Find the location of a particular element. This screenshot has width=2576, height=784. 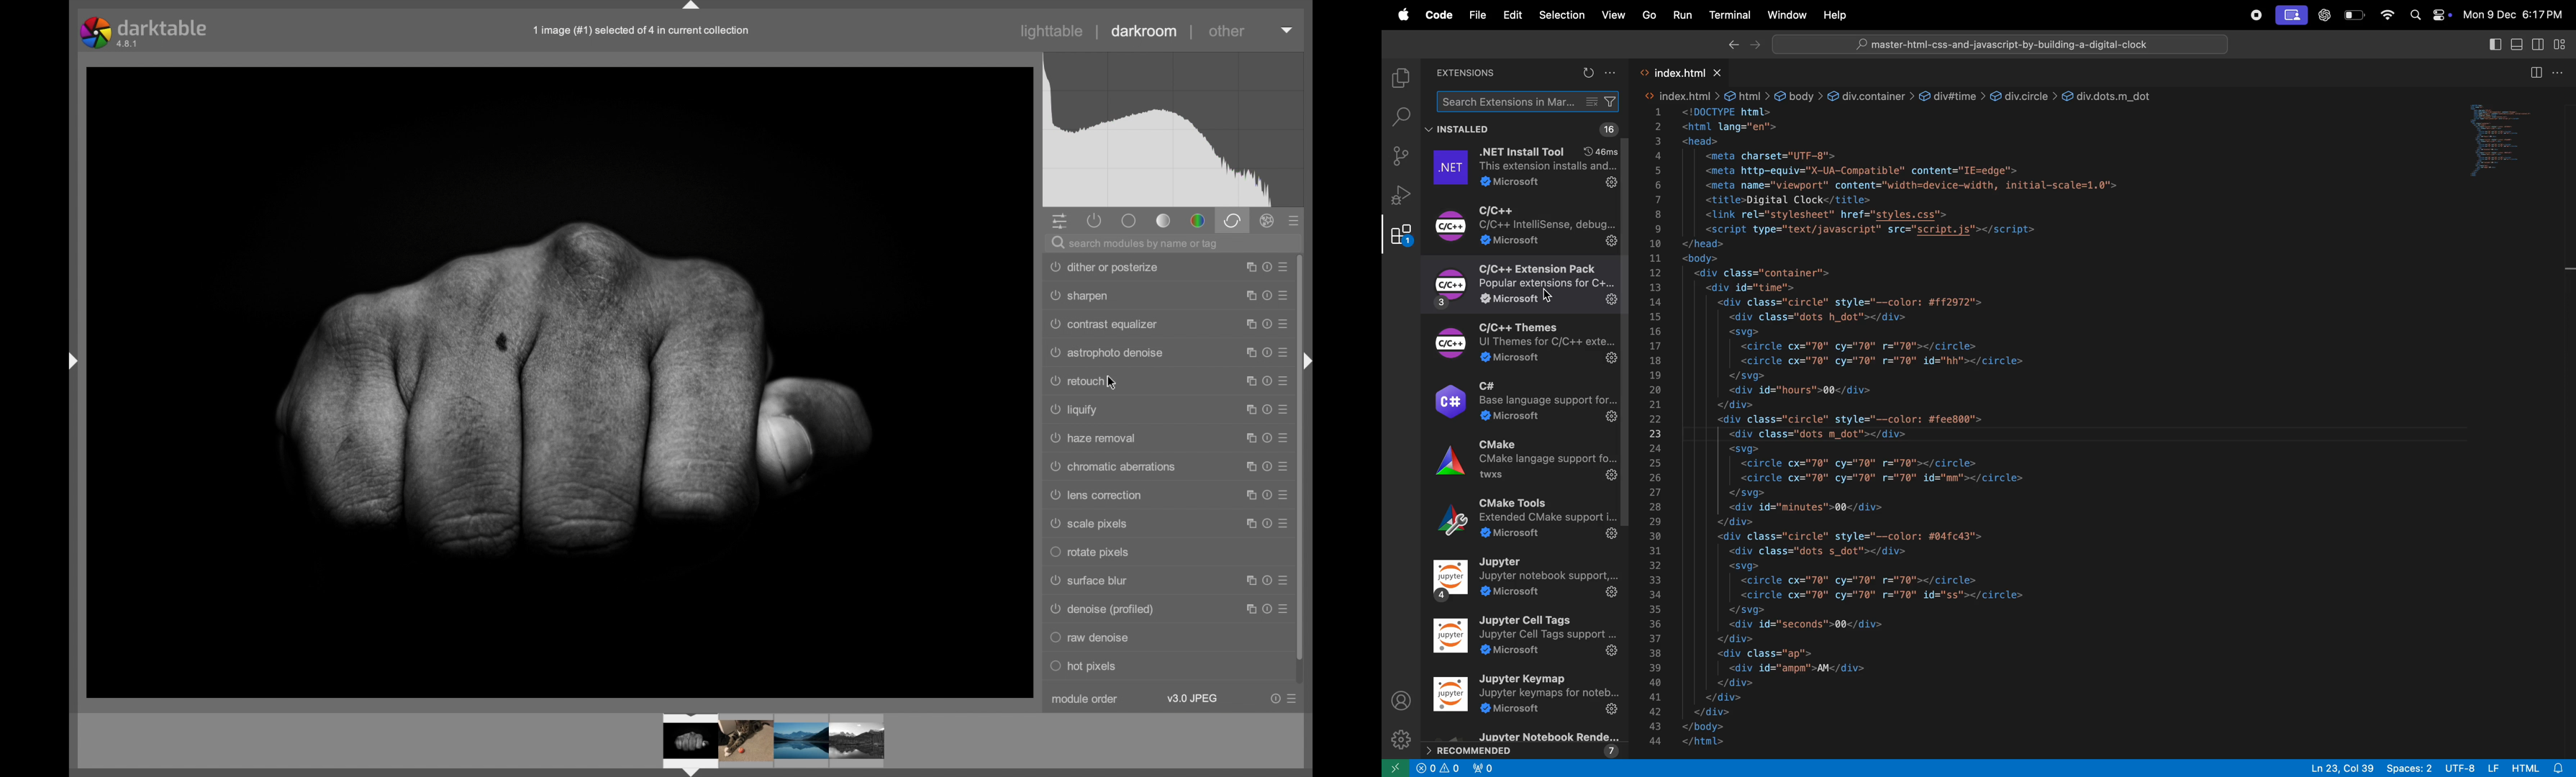

darktable is located at coordinates (145, 32).